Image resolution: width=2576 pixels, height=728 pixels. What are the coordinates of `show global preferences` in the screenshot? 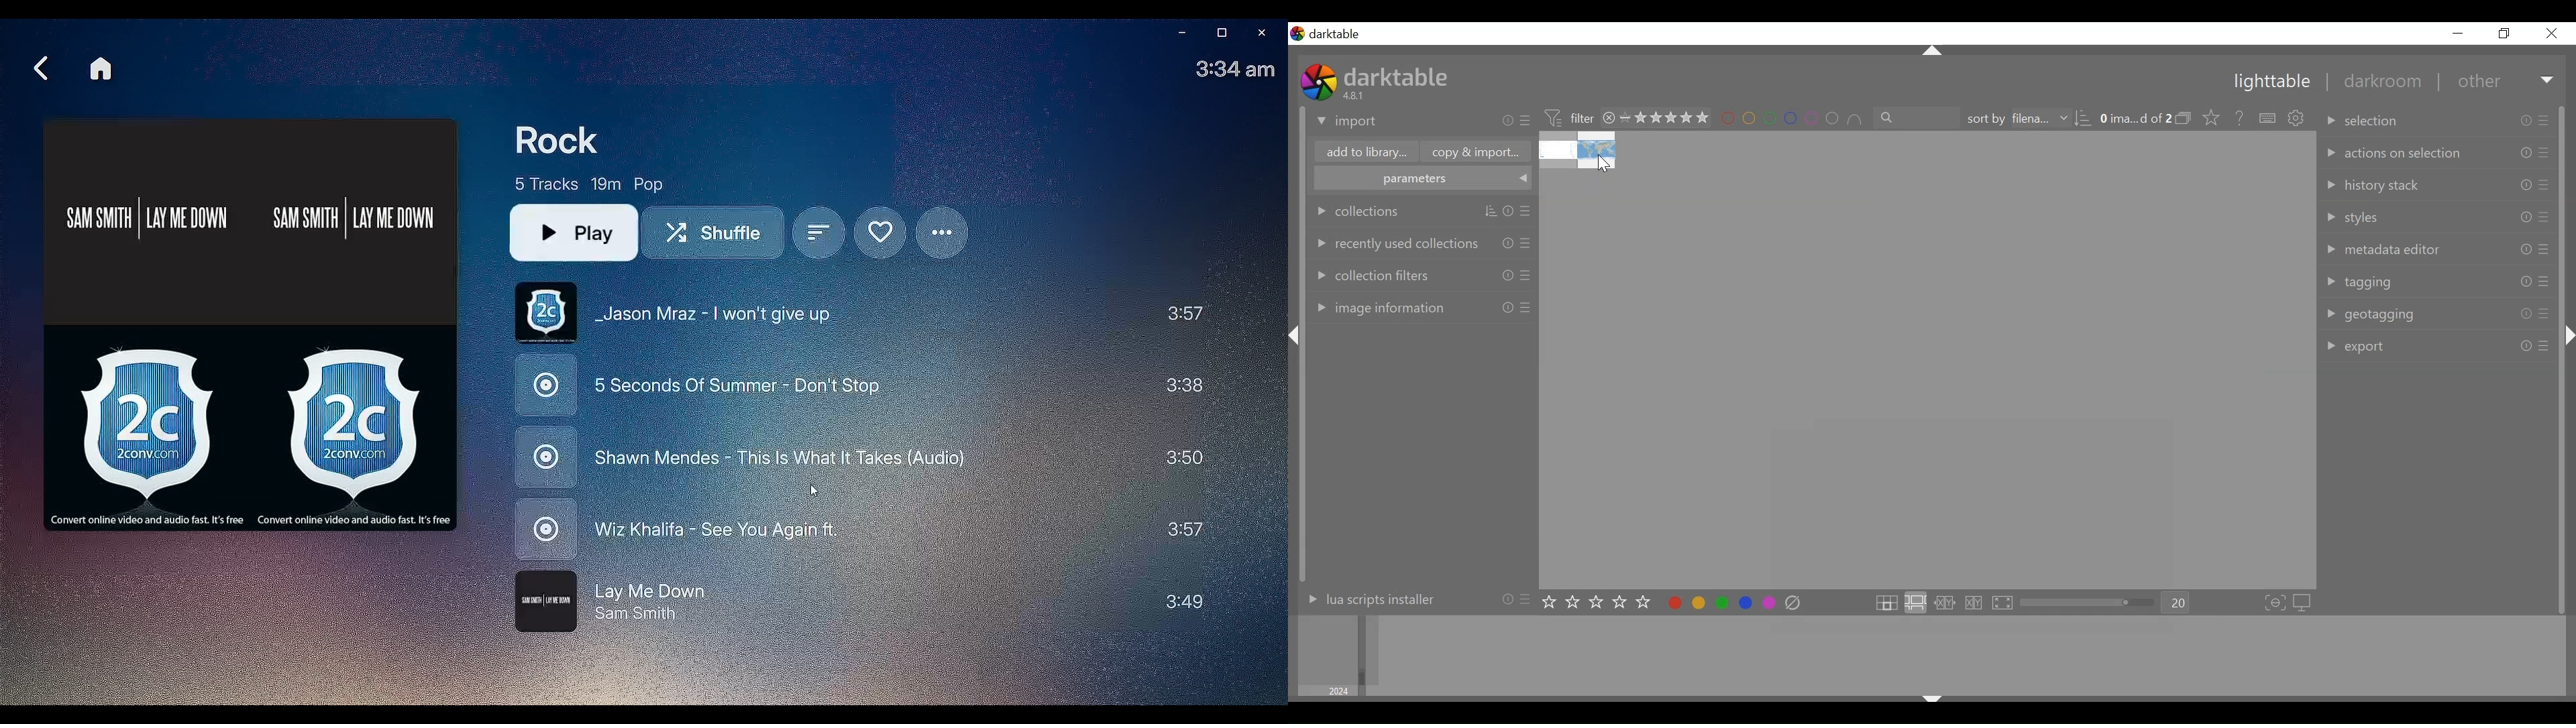 It's located at (2298, 119).